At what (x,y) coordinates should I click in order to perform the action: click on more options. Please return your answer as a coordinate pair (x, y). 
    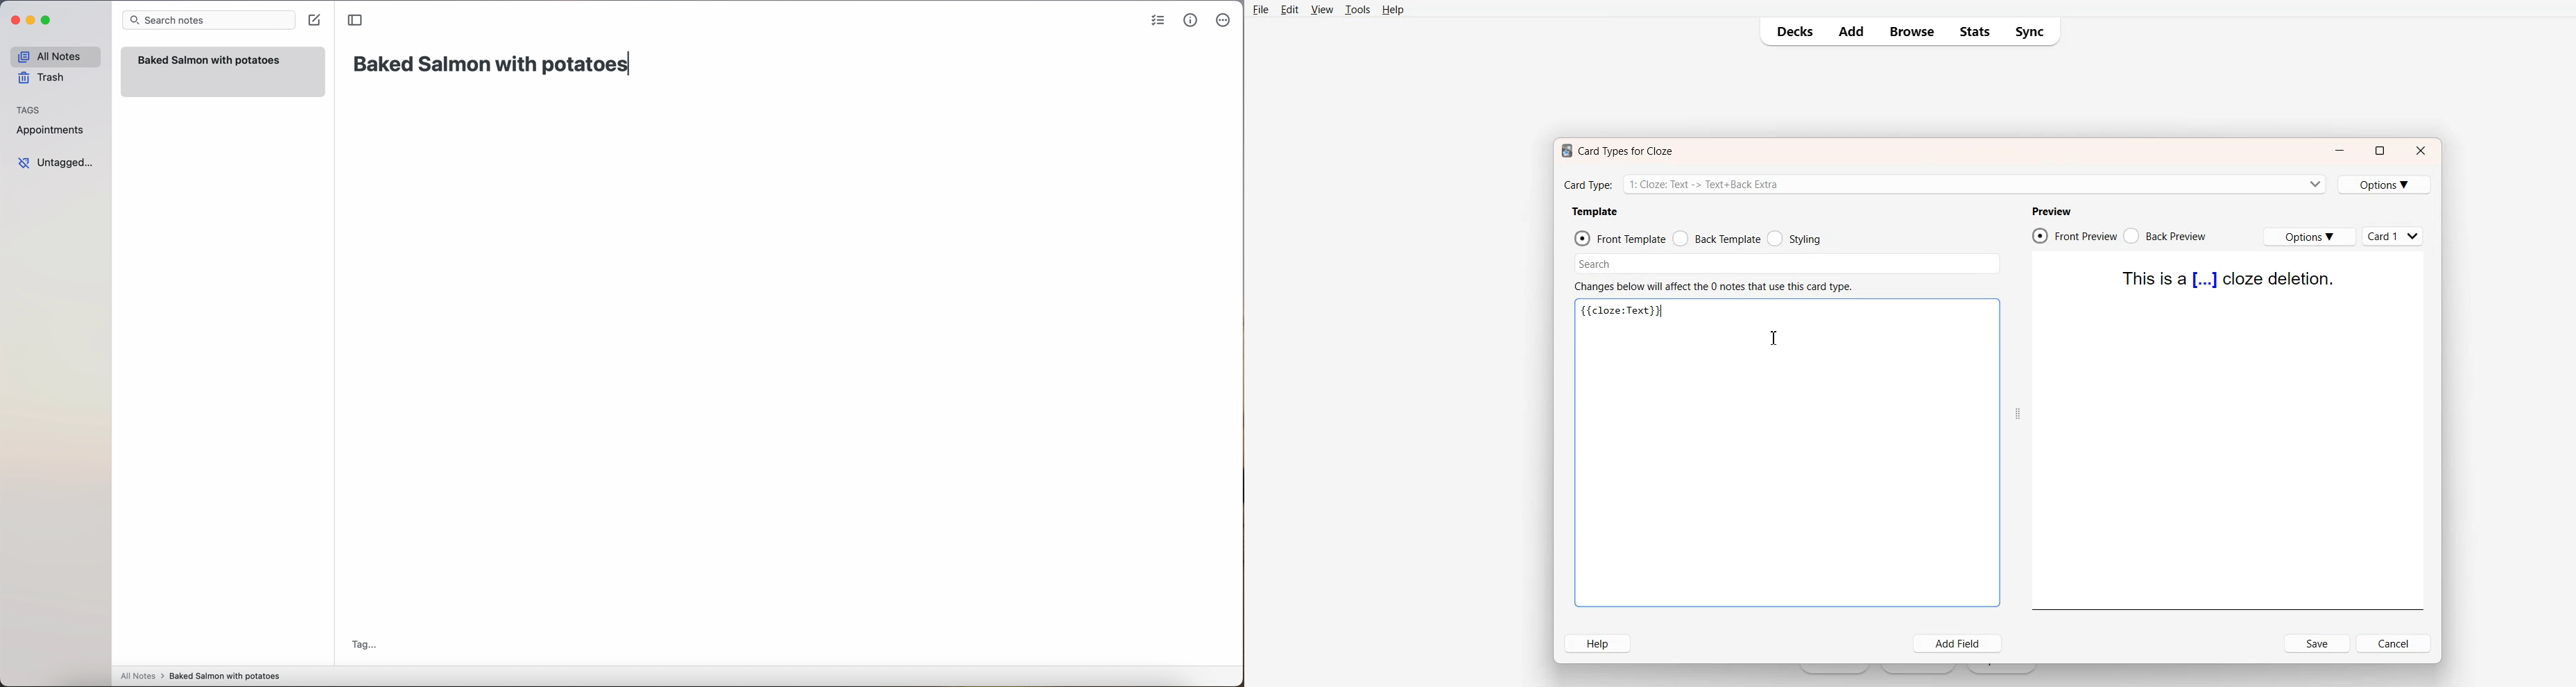
    Looking at the image, I should click on (1225, 21).